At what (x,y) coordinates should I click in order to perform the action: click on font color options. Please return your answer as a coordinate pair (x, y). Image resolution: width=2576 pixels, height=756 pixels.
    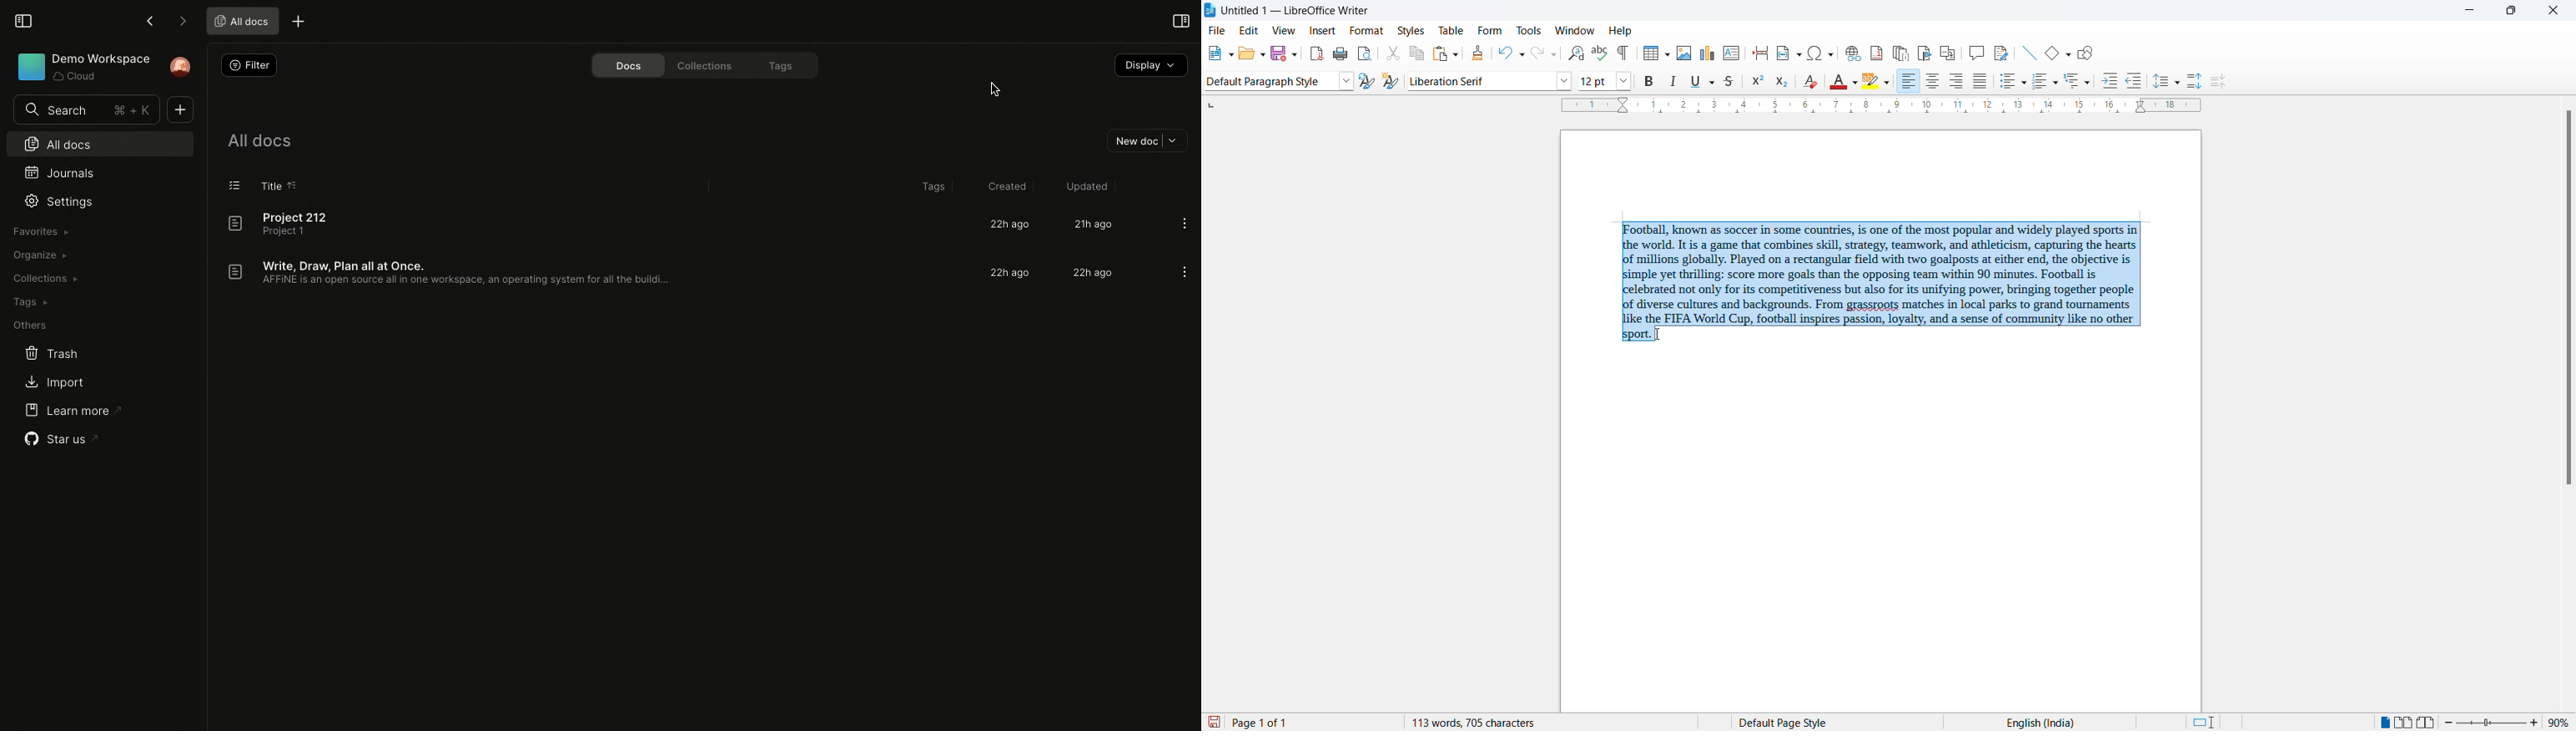
    Looking at the image, I should click on (1856, 82).